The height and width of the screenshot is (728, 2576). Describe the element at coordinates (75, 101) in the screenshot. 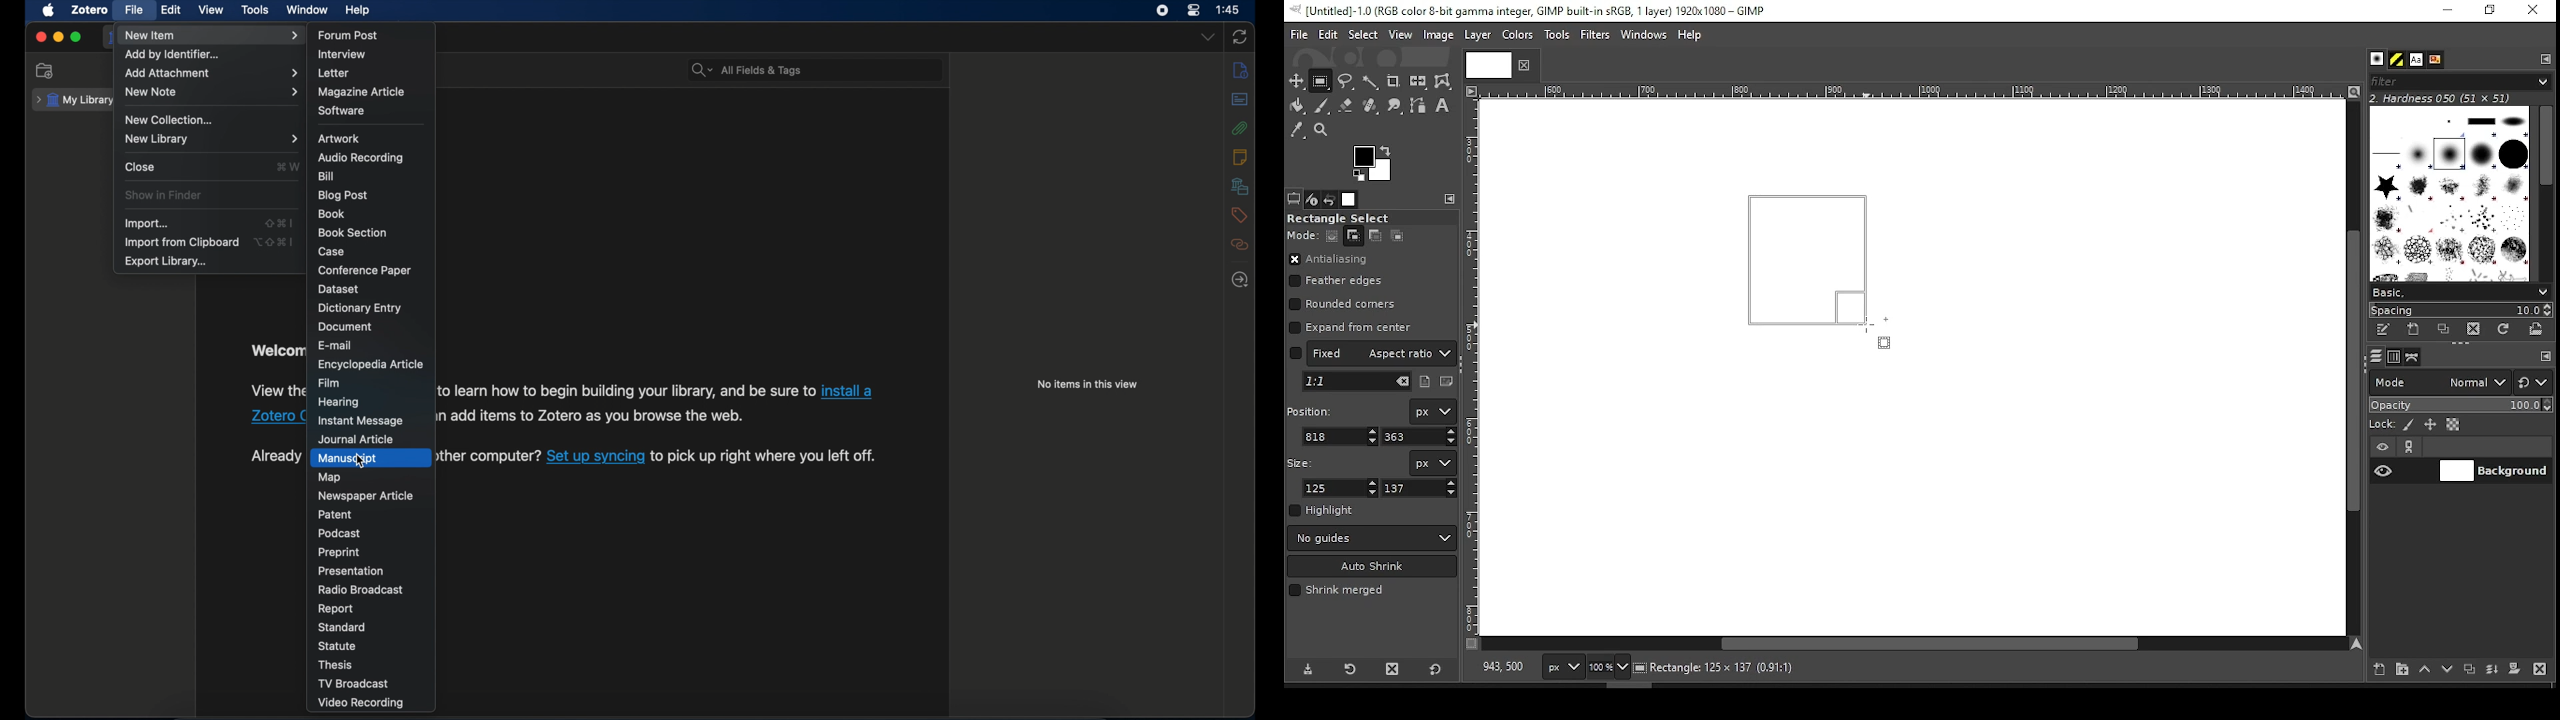

I see `my library` at that location.